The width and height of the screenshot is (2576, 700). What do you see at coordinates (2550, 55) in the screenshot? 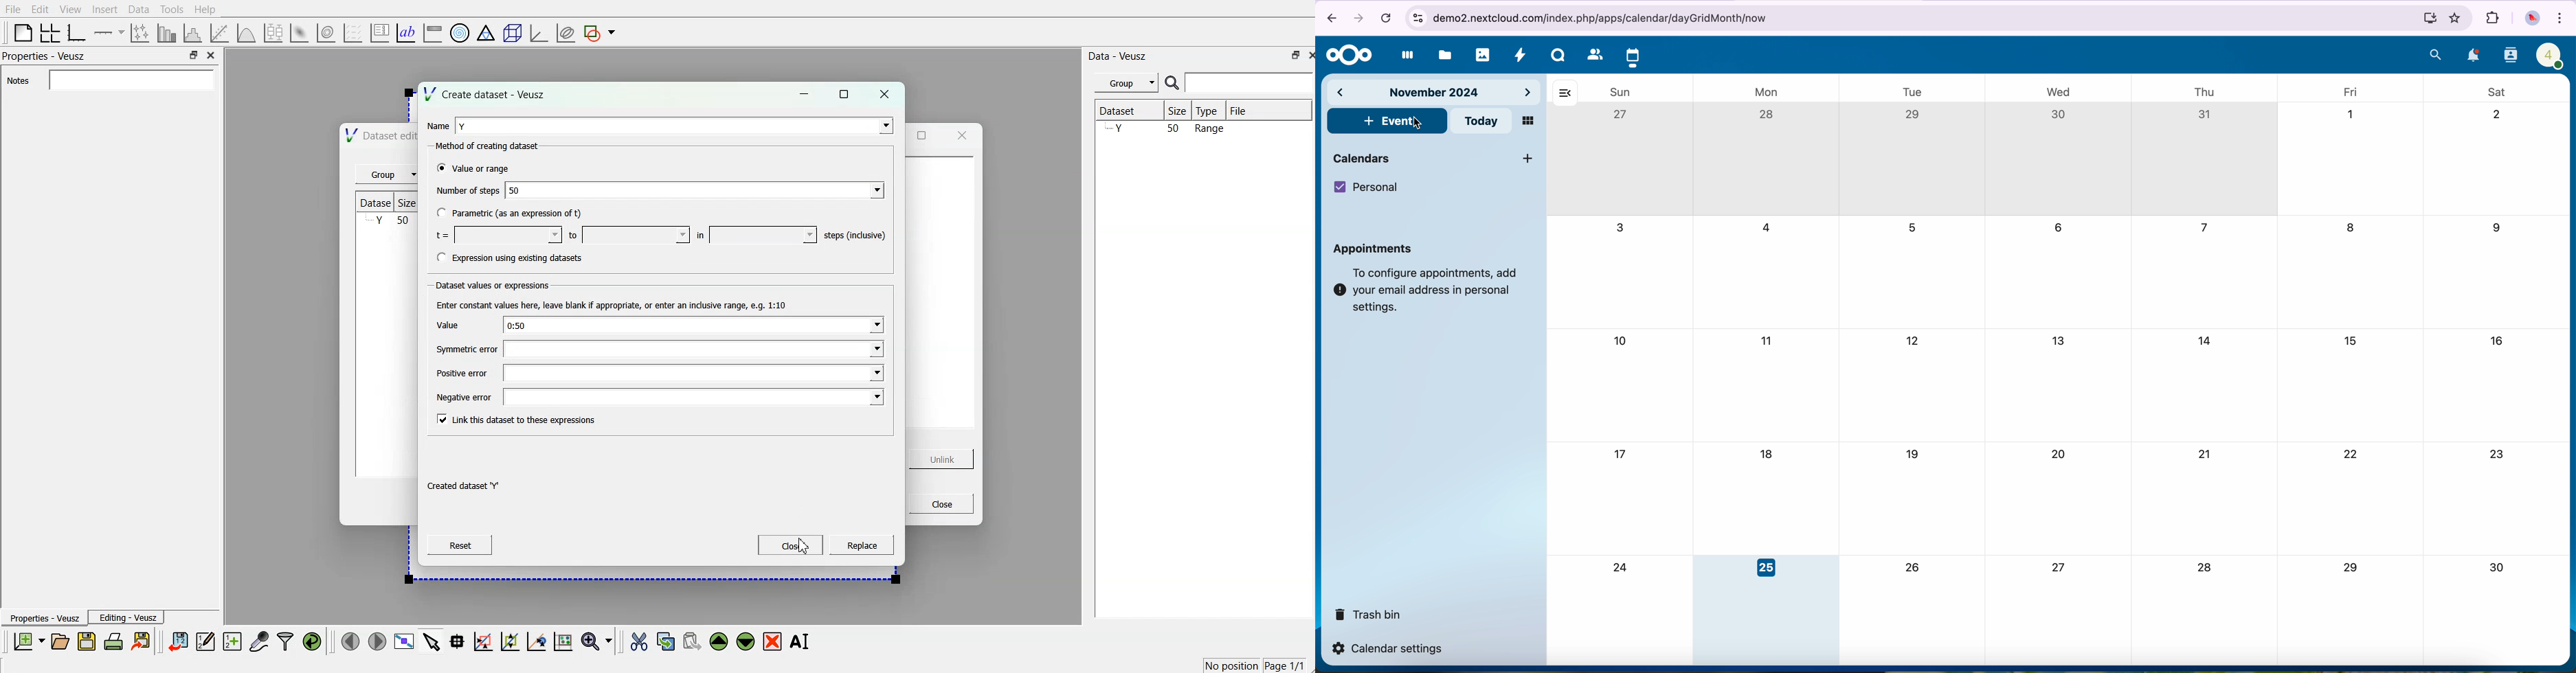
I see `profile` at bounding box center [2550, 55].